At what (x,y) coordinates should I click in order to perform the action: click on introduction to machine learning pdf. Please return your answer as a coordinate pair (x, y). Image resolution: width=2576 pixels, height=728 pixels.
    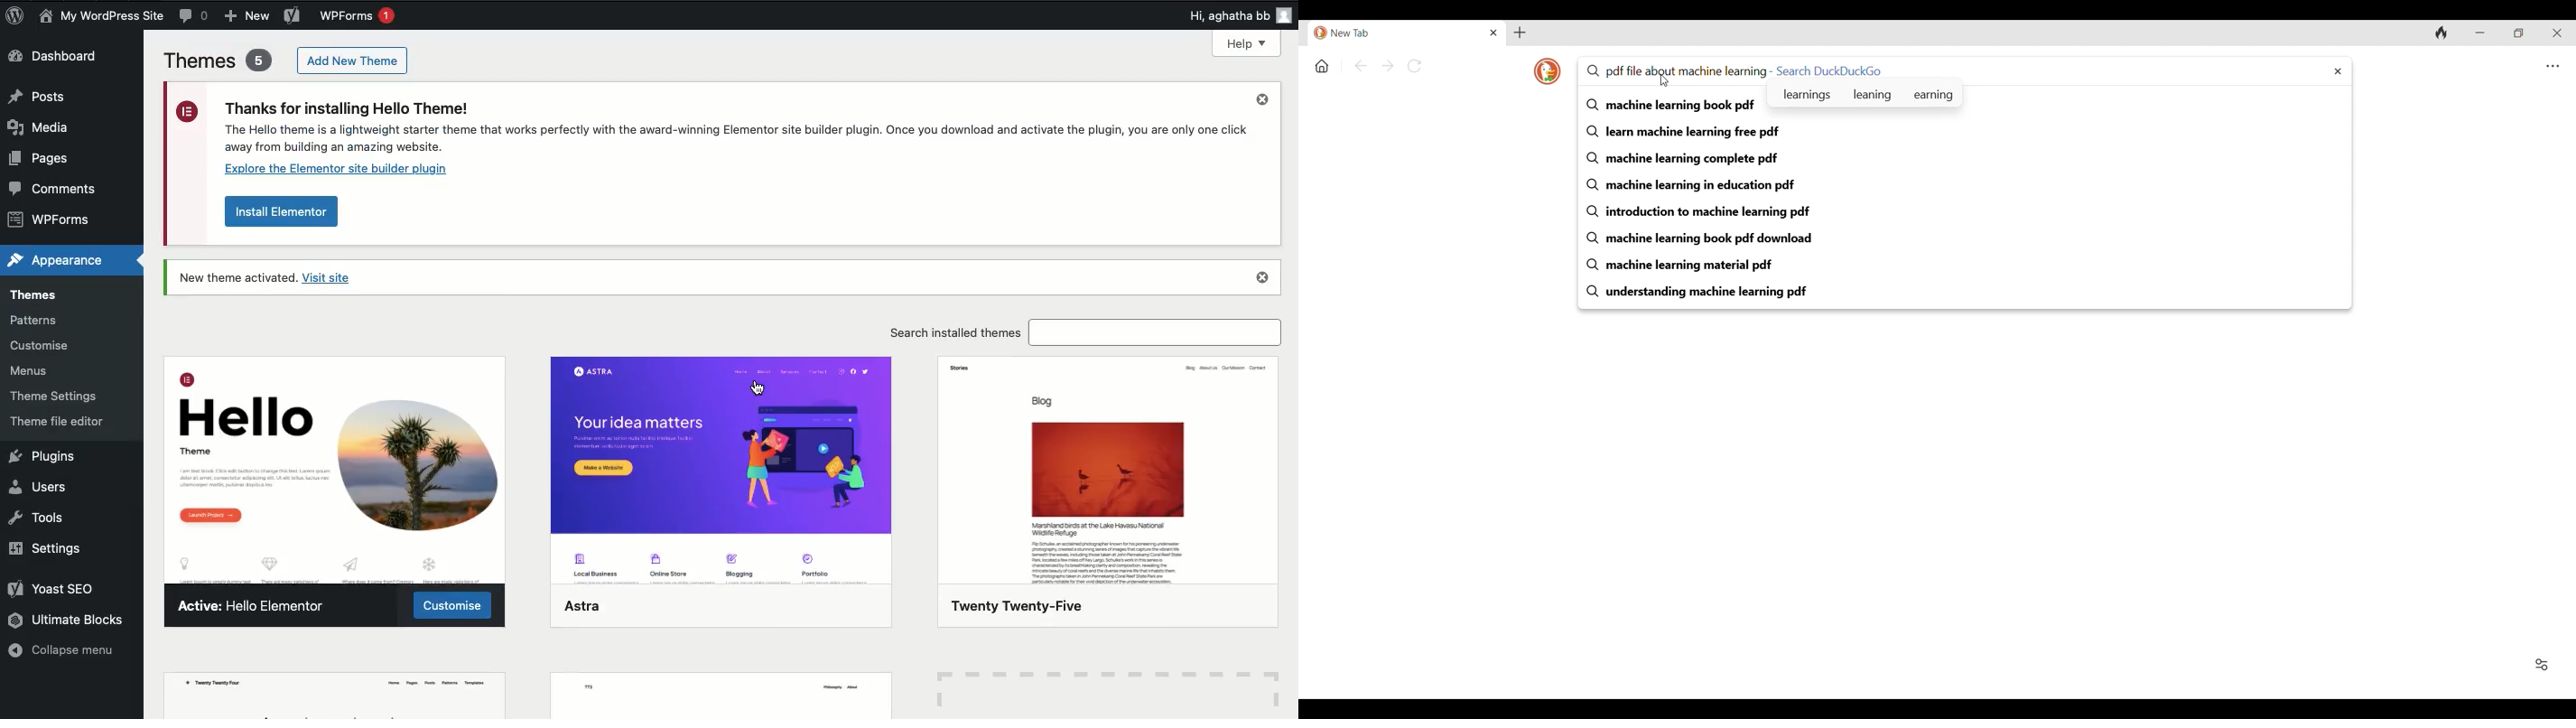
    Looking at the image, I should click on (1967, 212).